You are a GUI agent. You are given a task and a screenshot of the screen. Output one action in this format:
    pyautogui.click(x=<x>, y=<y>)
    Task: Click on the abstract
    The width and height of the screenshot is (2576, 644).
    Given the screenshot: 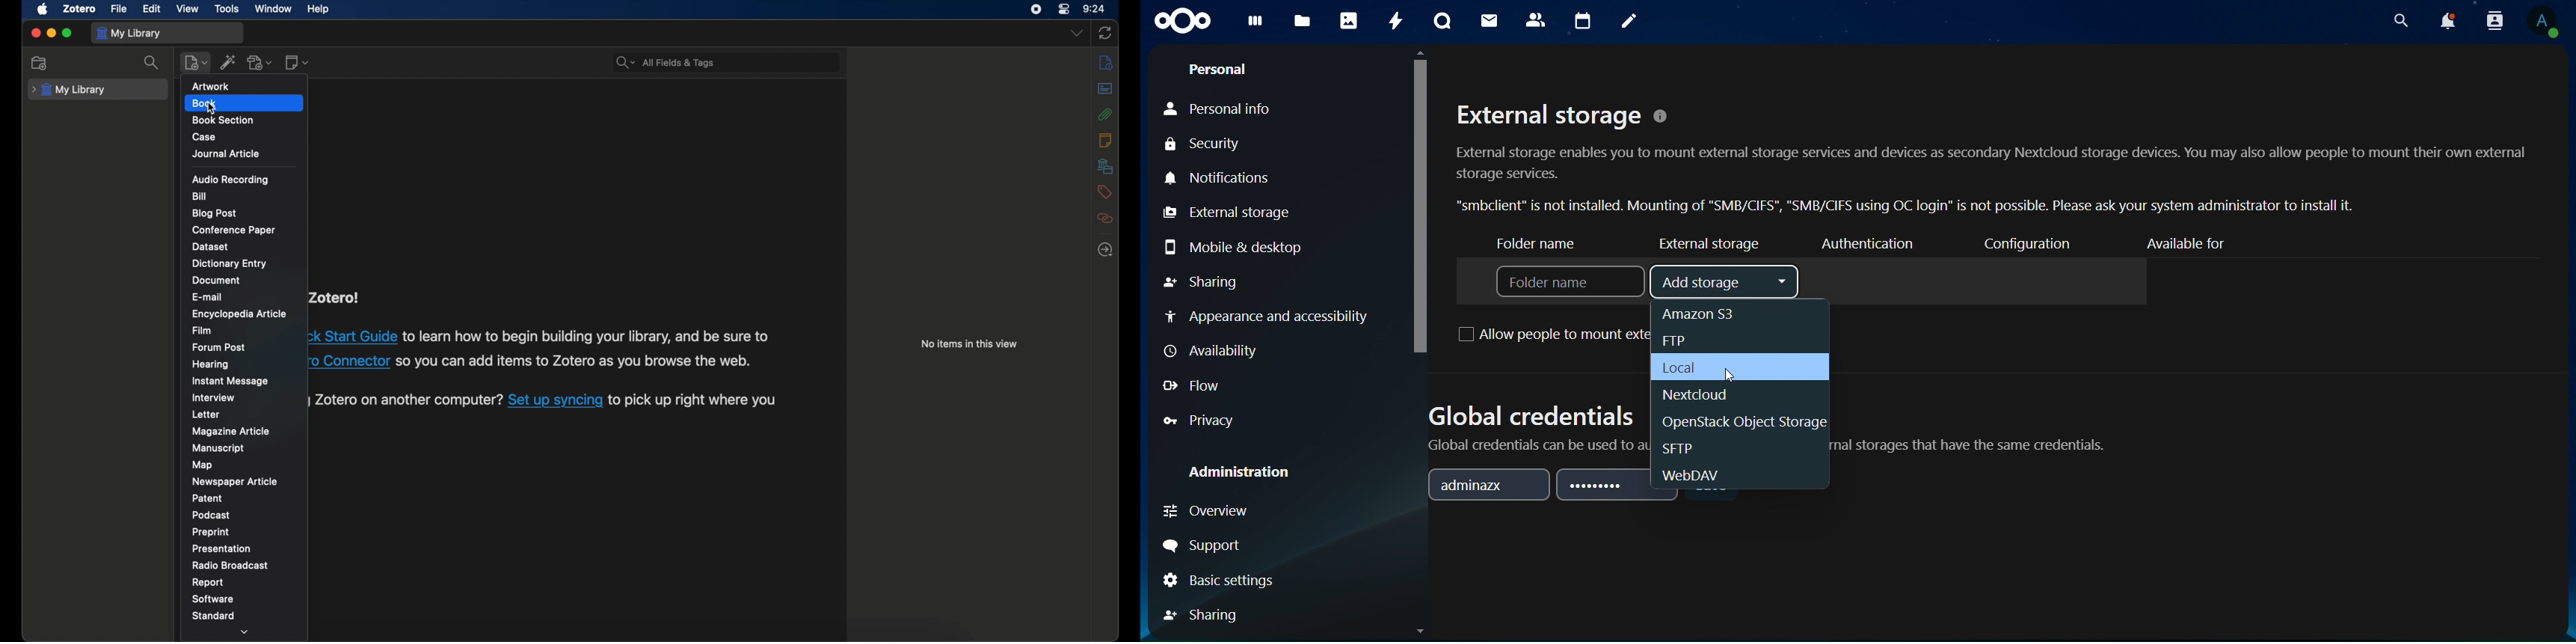 What is the action you would take?
    pyautogui.click(x=1106, y=89)
    